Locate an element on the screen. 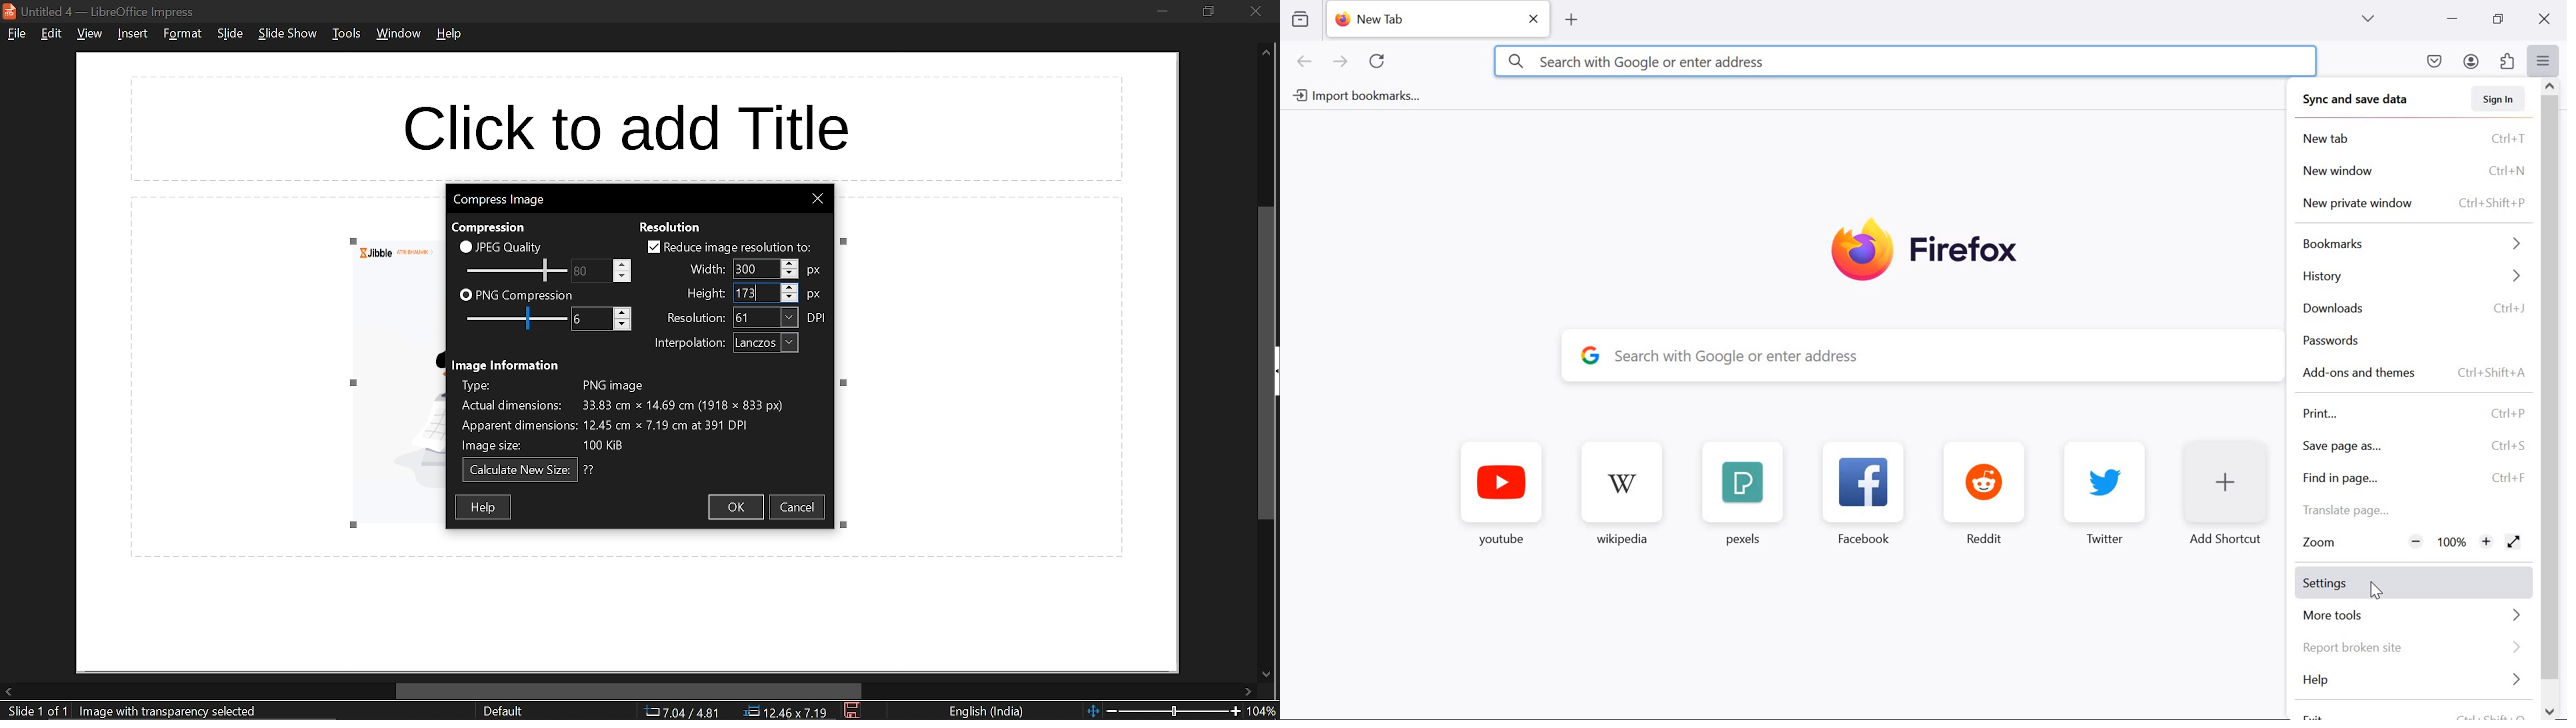 The height and width of the screenshot is (728, 2576). px is located at coordinates (815, 295).